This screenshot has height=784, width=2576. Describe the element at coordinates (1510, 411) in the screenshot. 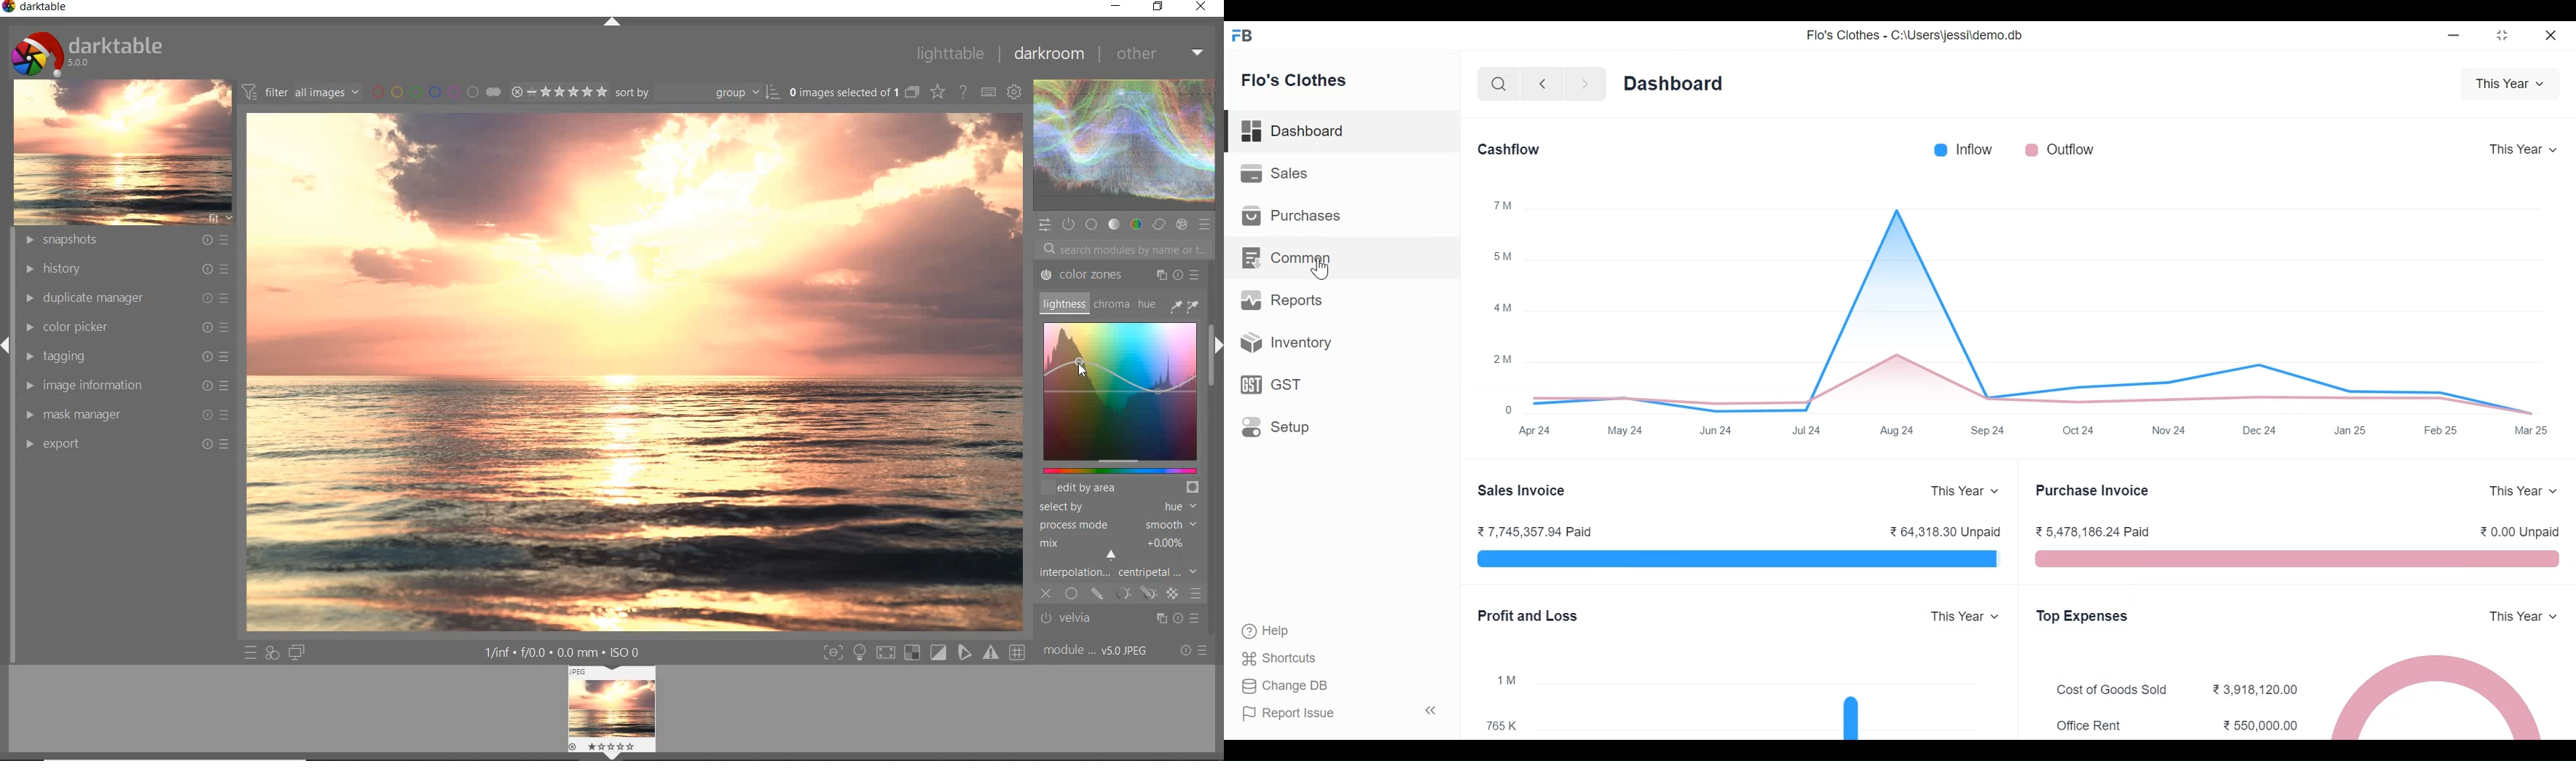

I see `0` at that location.